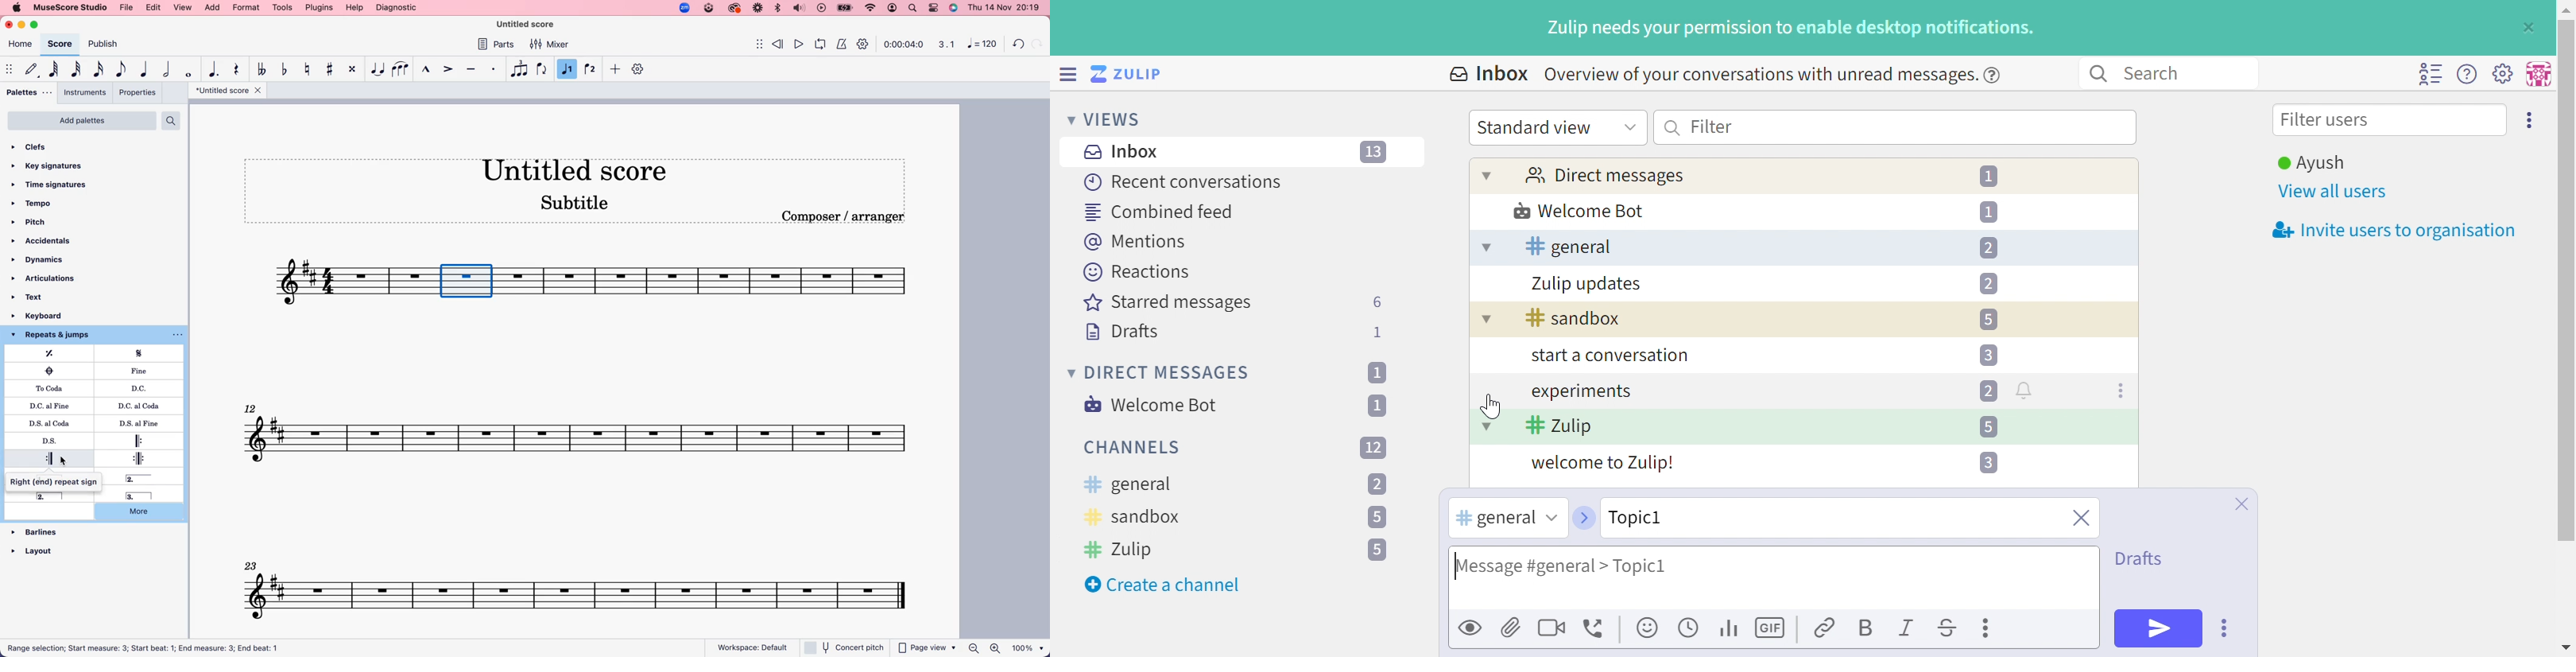 This screenshot has height=672, width=2576. What do you see at coordinates (191, 72) in the screenshot?
I see `whole note` at bounding box center [191, 72].